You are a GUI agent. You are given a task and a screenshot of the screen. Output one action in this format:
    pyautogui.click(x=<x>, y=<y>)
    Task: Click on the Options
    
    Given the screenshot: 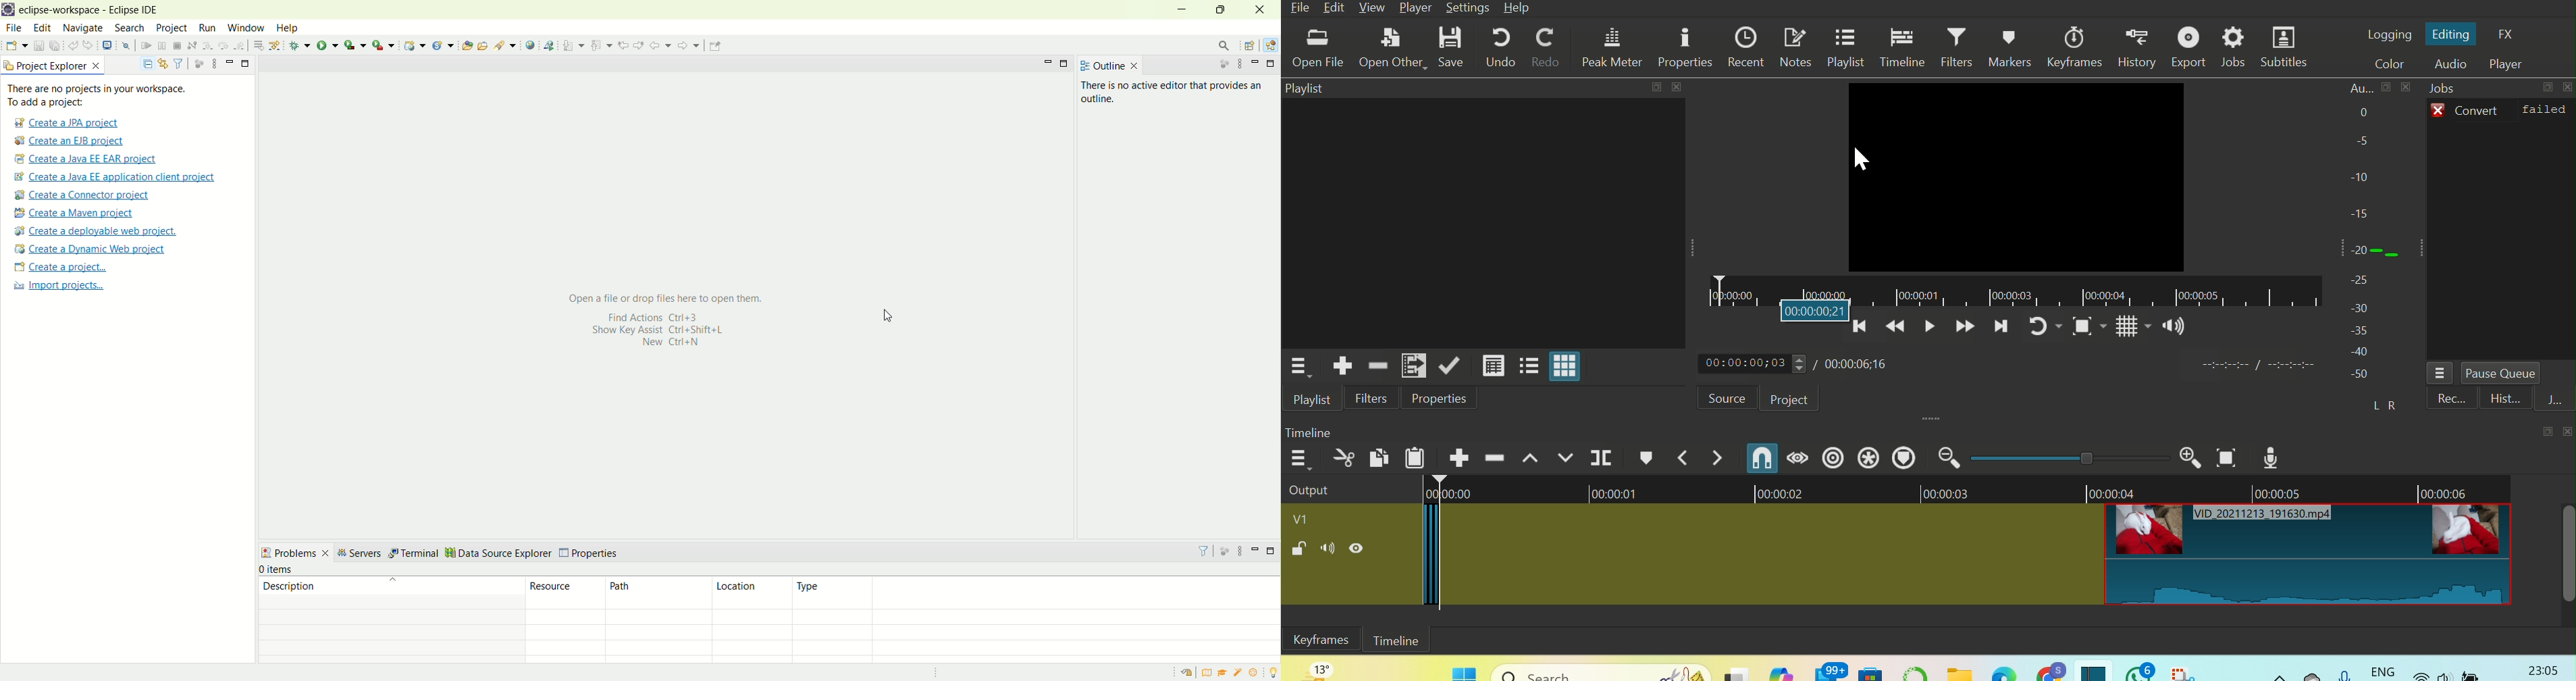 What is the action you would take?
    pyautogui.click(x=1298, y=459)
    